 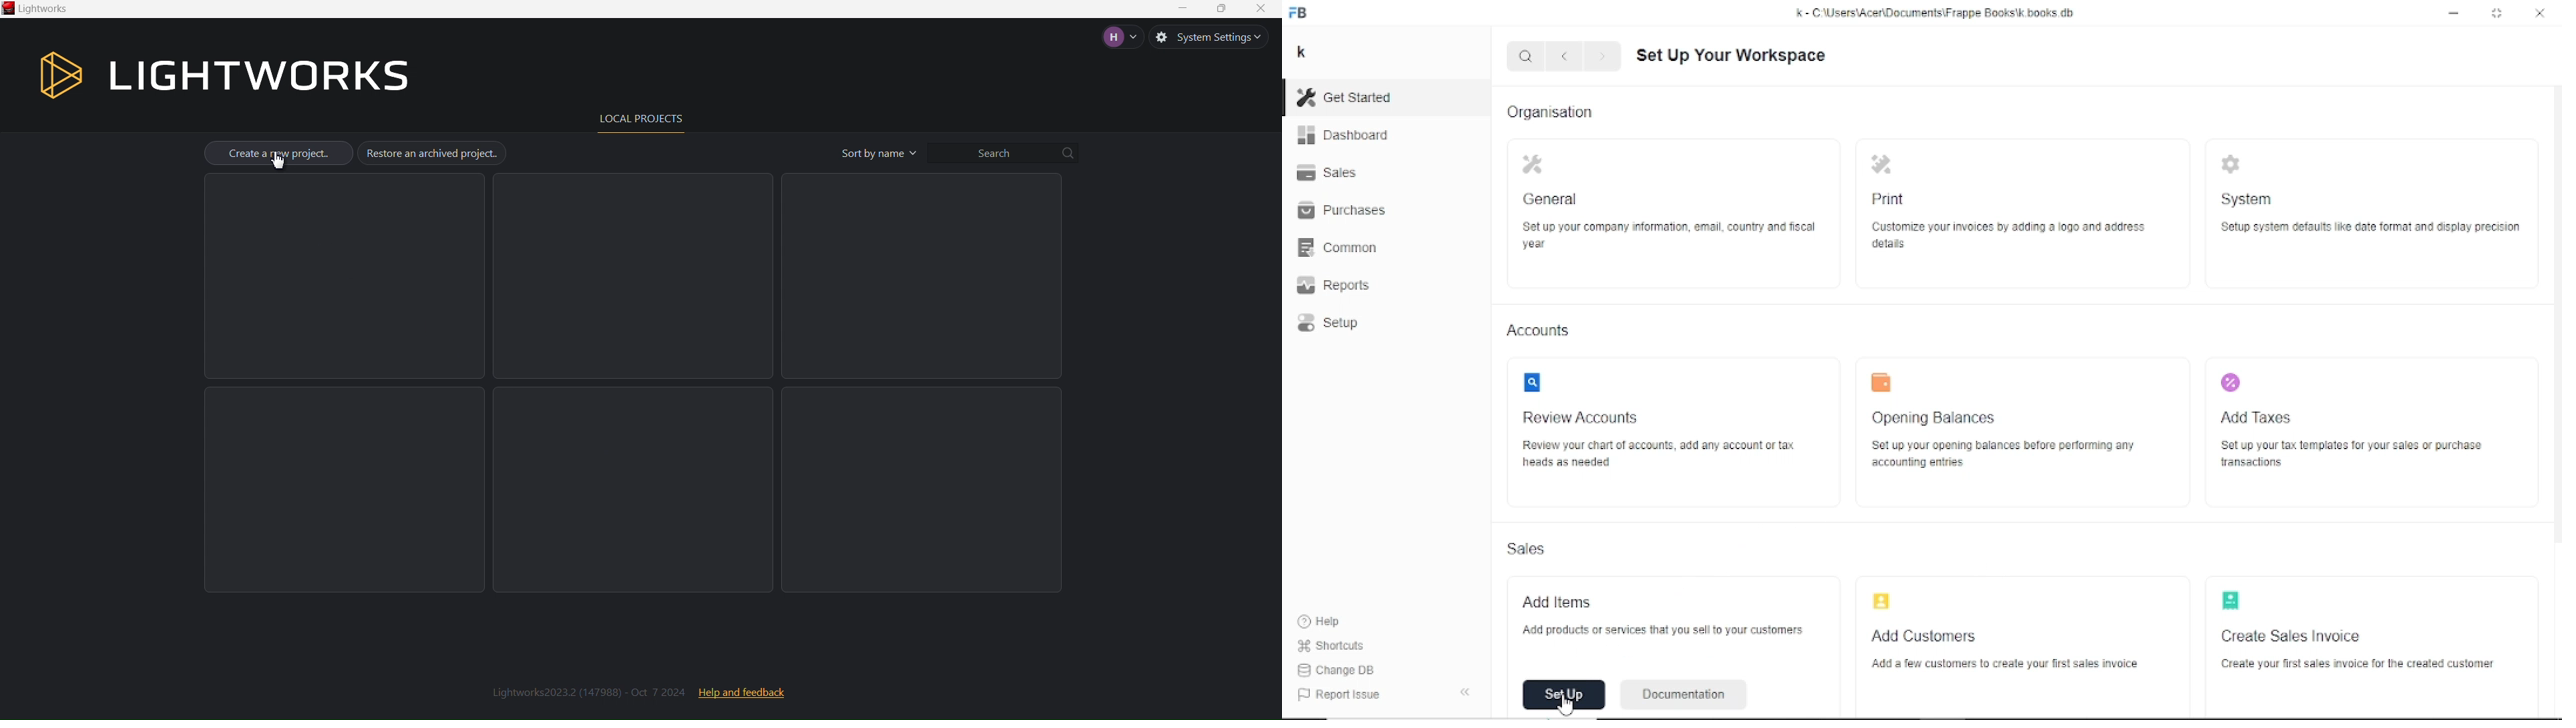 I want to click on Purchases, so click(x=1345, y=213).